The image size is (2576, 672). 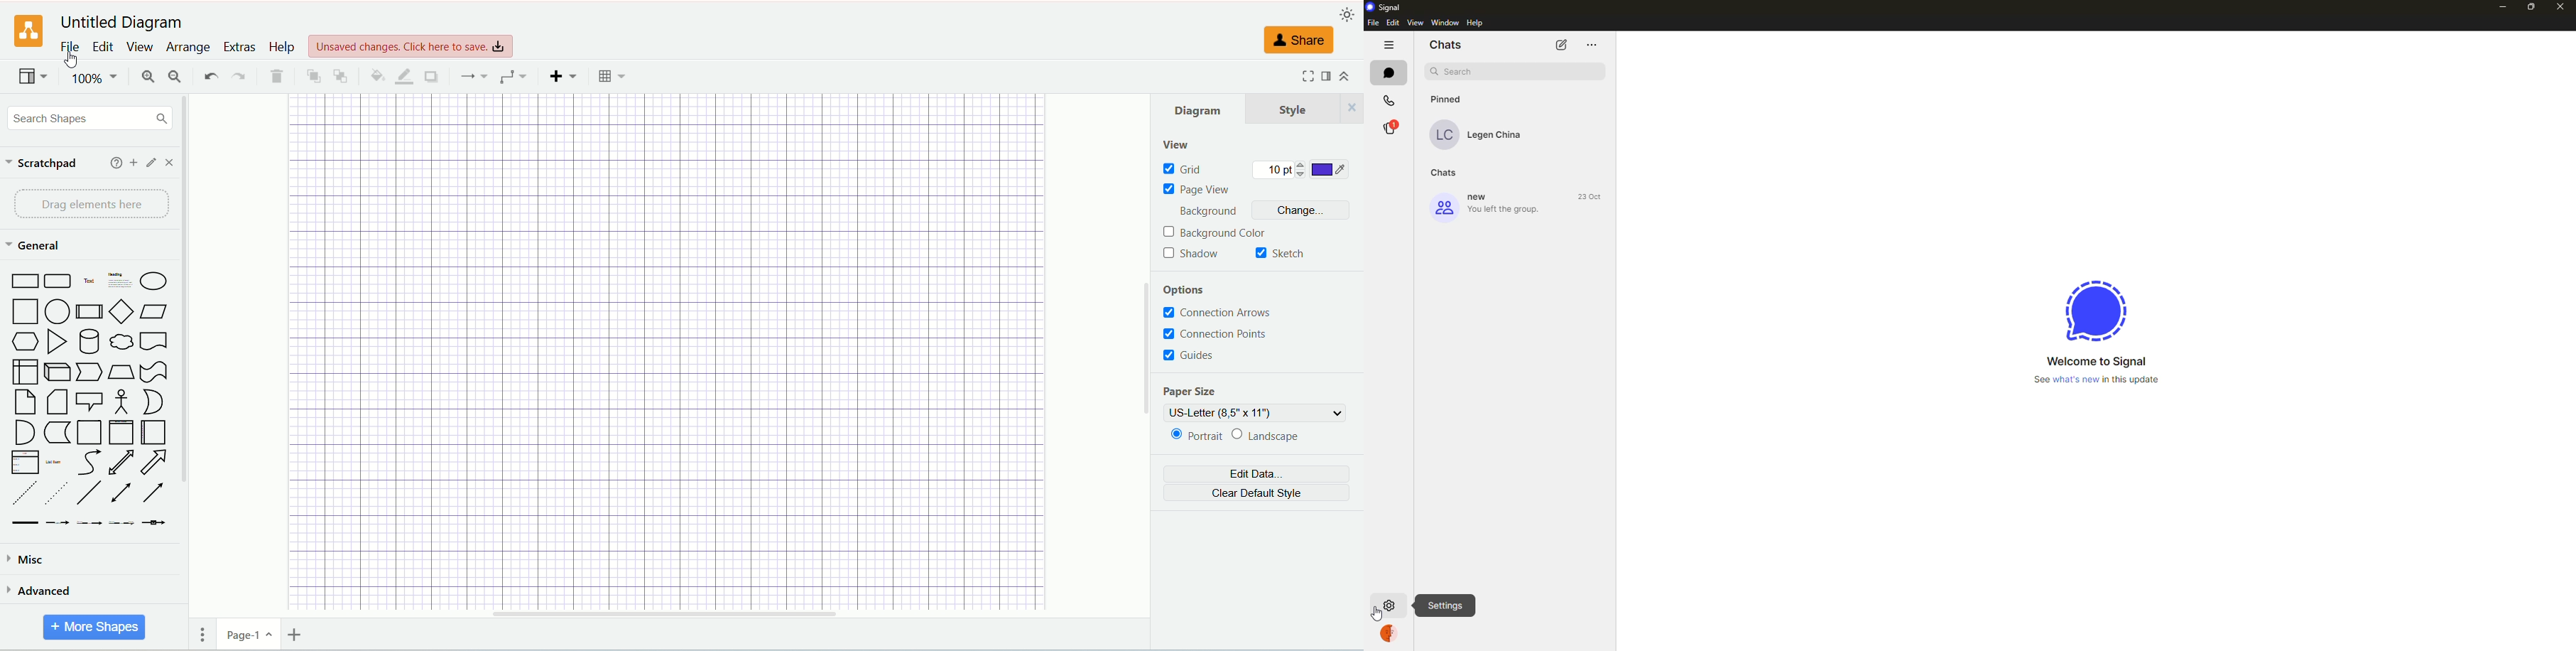 What do you see at coordinates (239, 77) in the screenshot?
I see `redo` at bounding box center [239, 77].